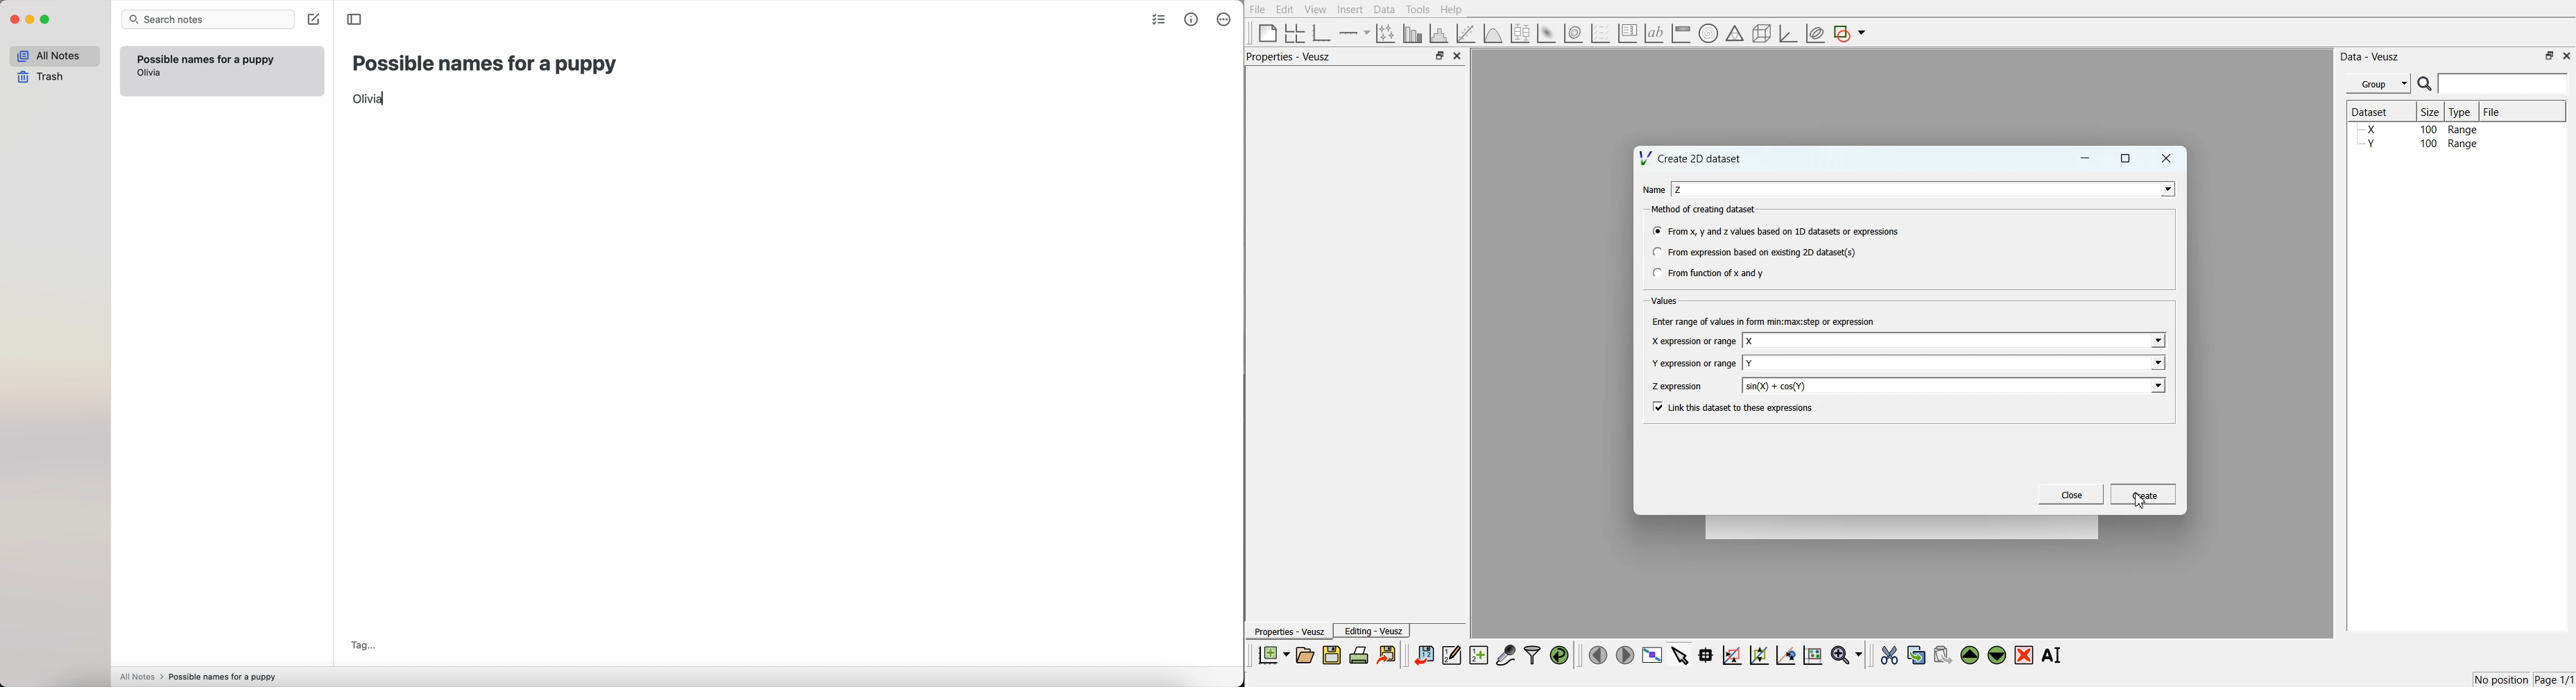 This screenshot has width=2576, height=700. What do you see at coordinates (1458, 56) in the screenshot?
I see `Close` at bounding box center [1458, 56].